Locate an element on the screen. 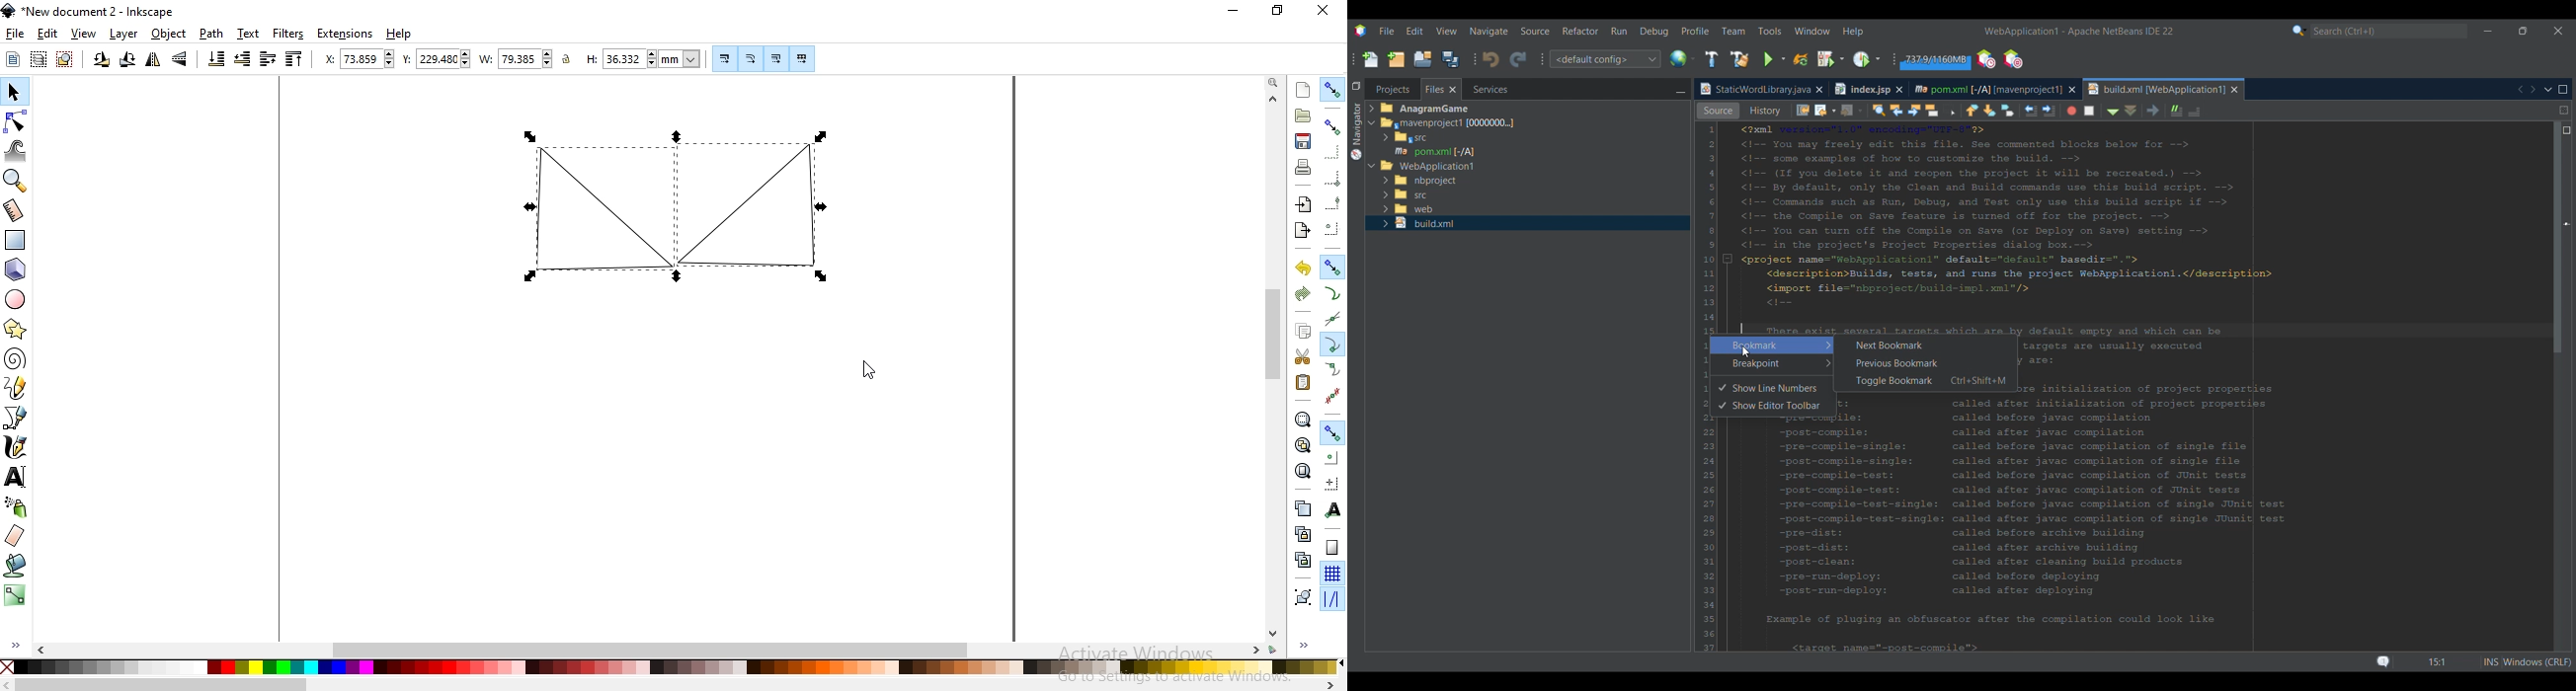 The width and height of the screenshot is (2576, 700). select all objects or nodes is located at coordinates (12, 59).